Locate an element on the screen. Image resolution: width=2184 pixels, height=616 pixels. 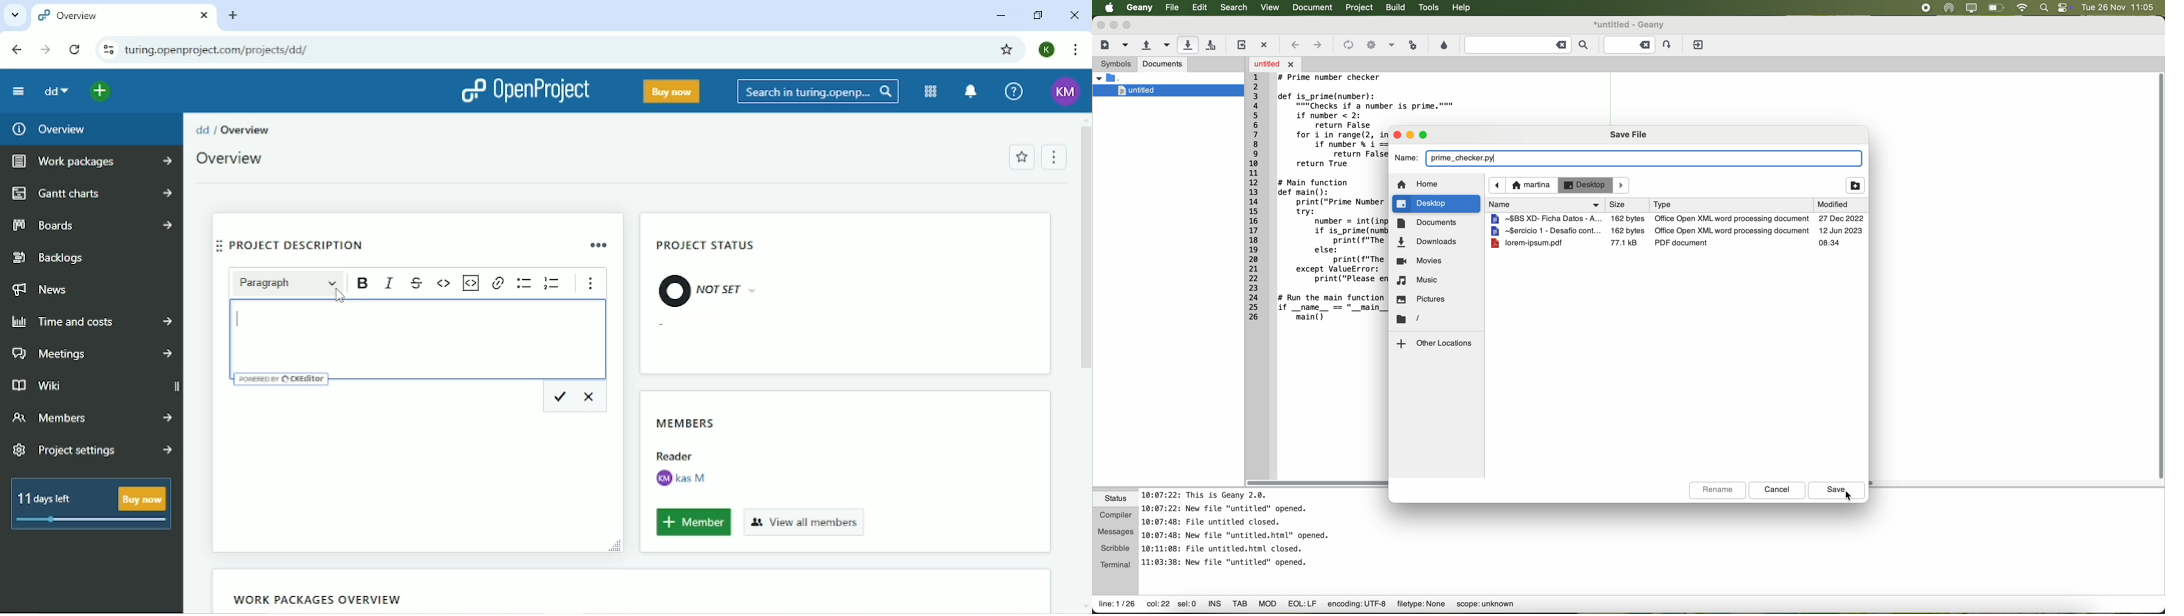
Cancel is located at coordinates (592, 395).